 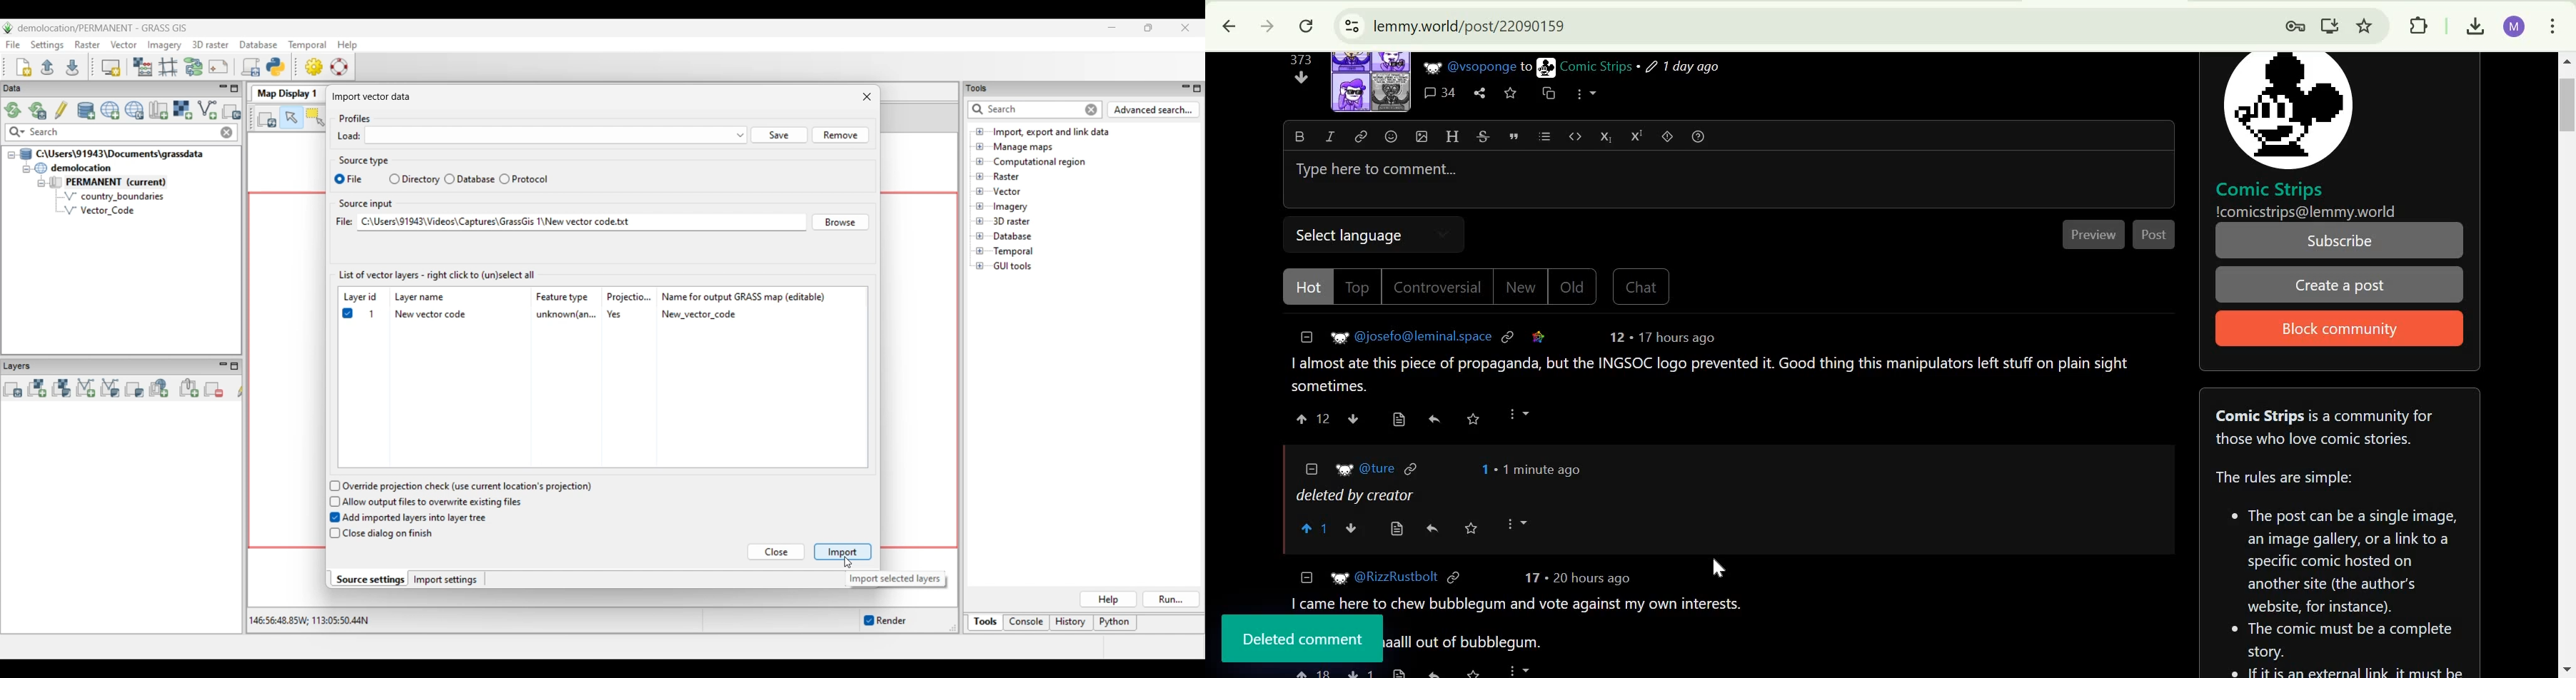 I want to click on picture, so click(x=1334, y=339).